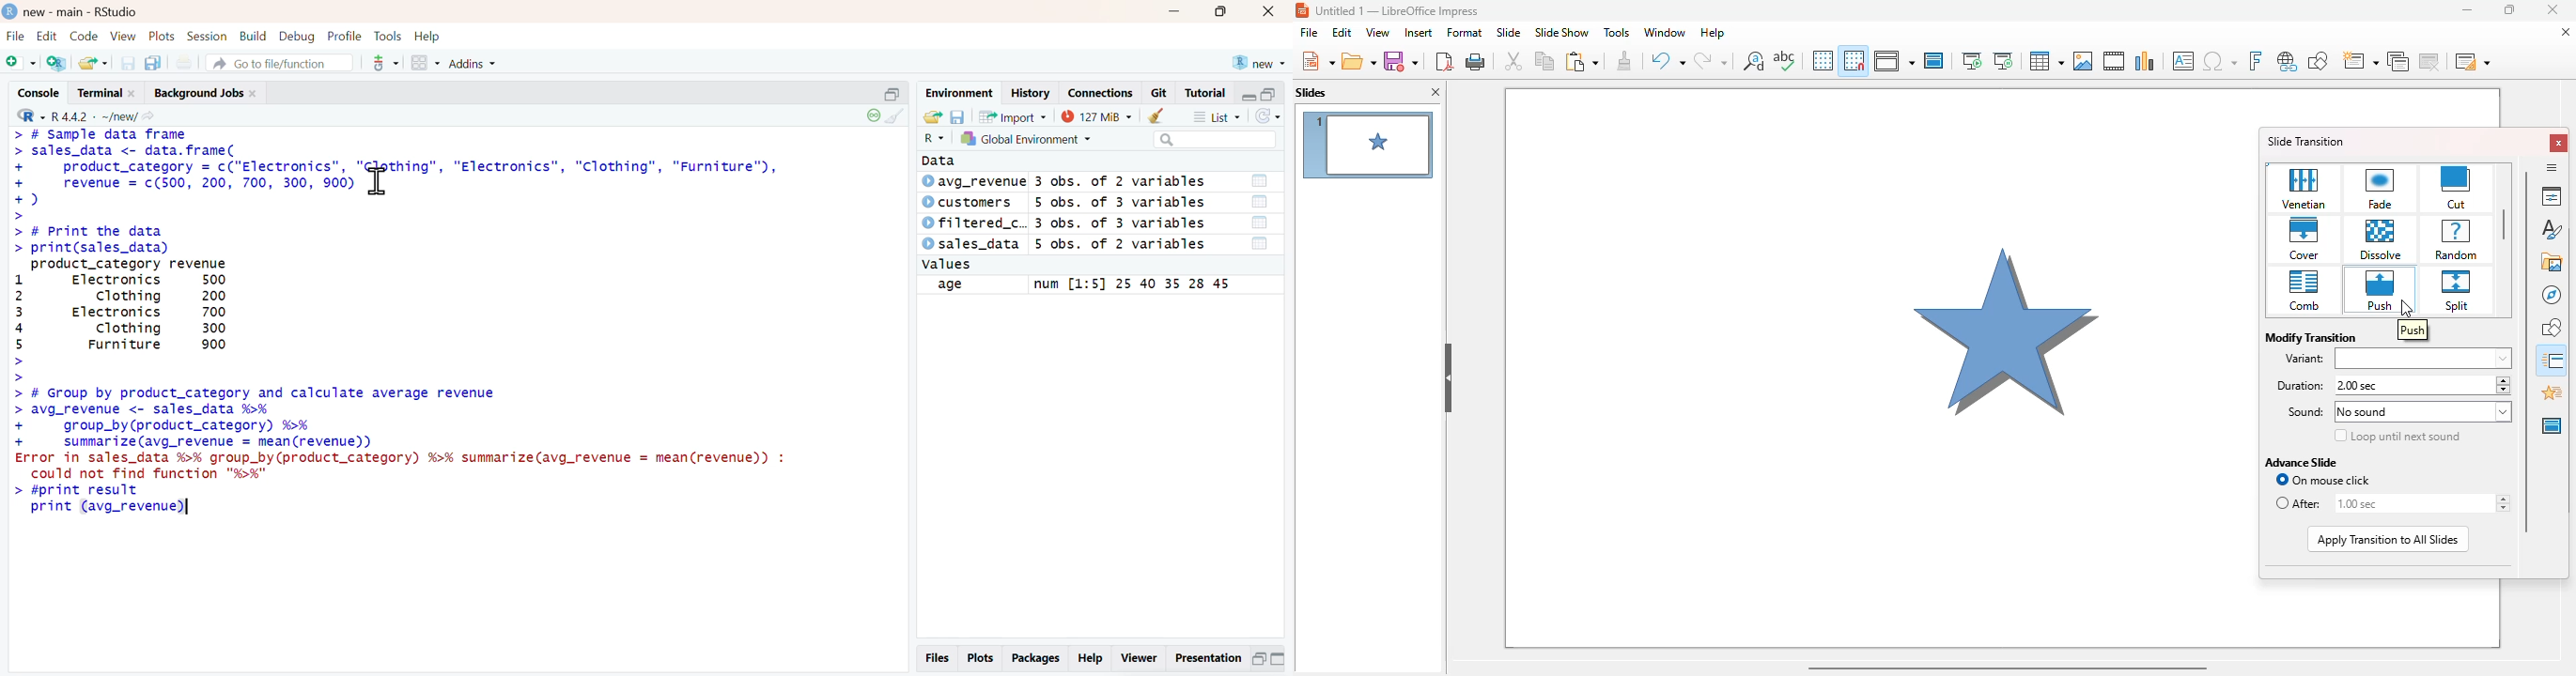 The image size is (2576, 700). Describe the element at coordinates (10, 11) in the screenshot. I see `Logo` at that location.